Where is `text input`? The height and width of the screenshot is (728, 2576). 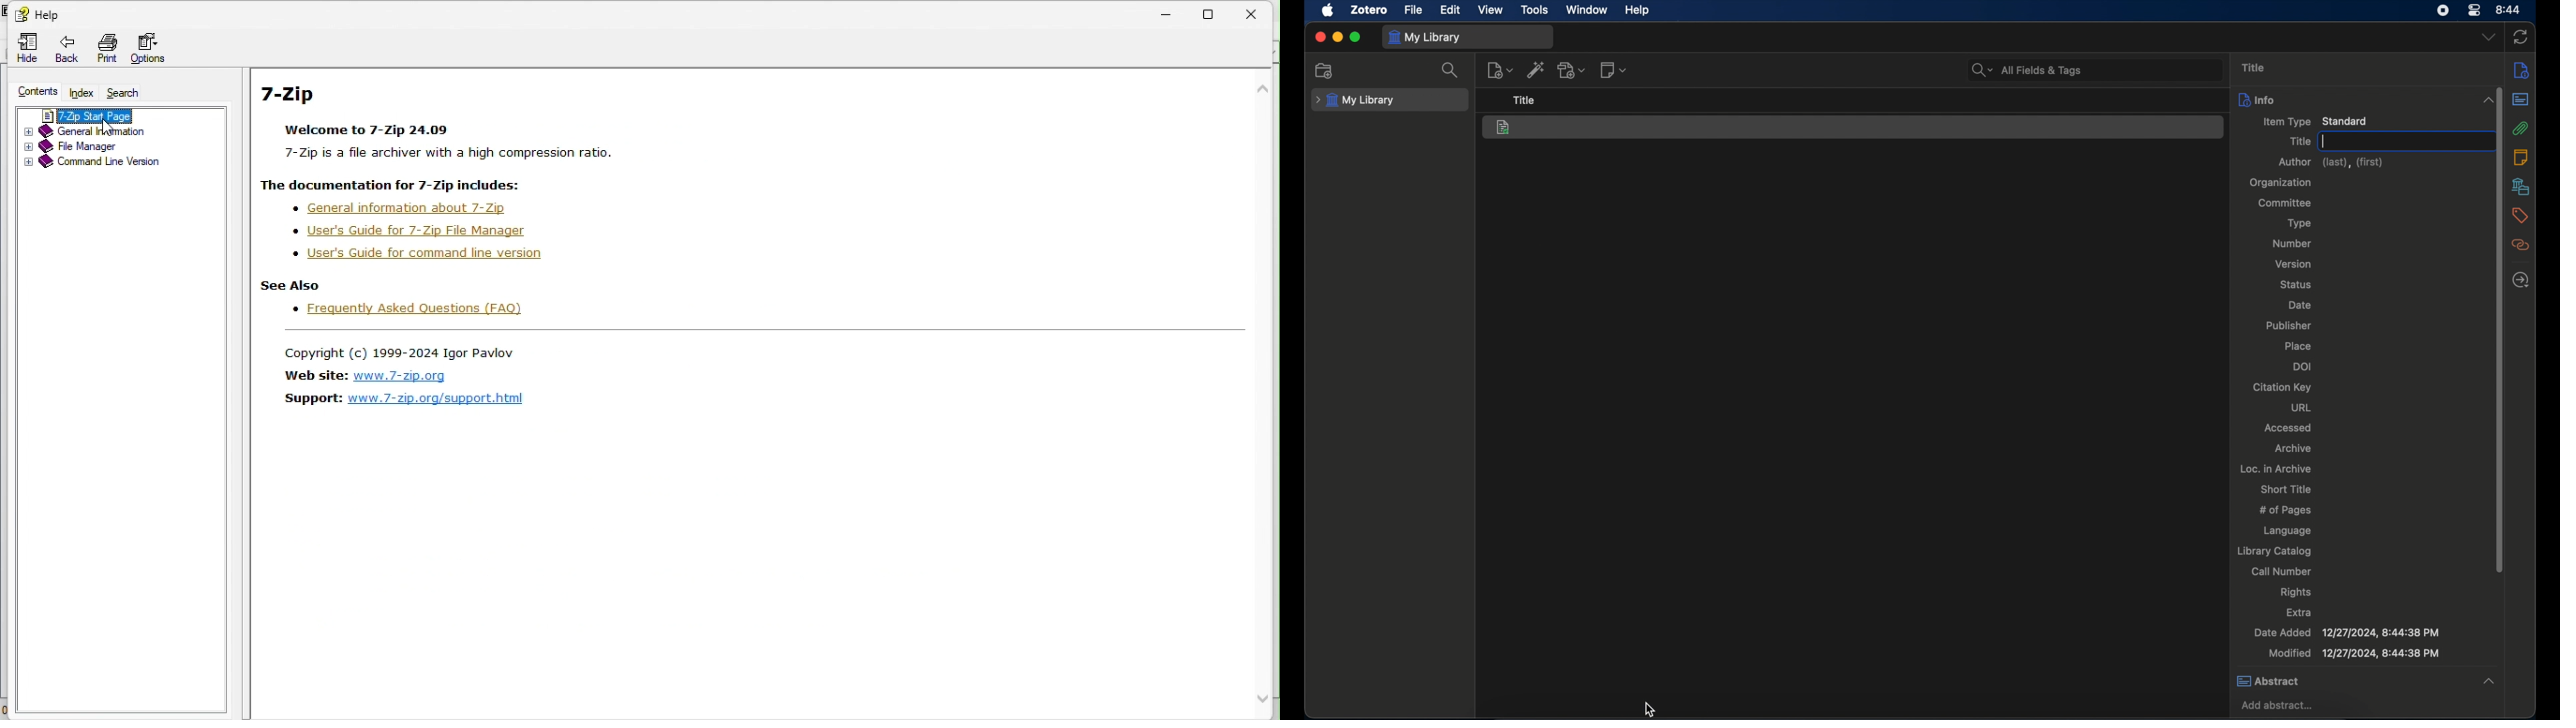
text input is located at coordinates (2401, 141).